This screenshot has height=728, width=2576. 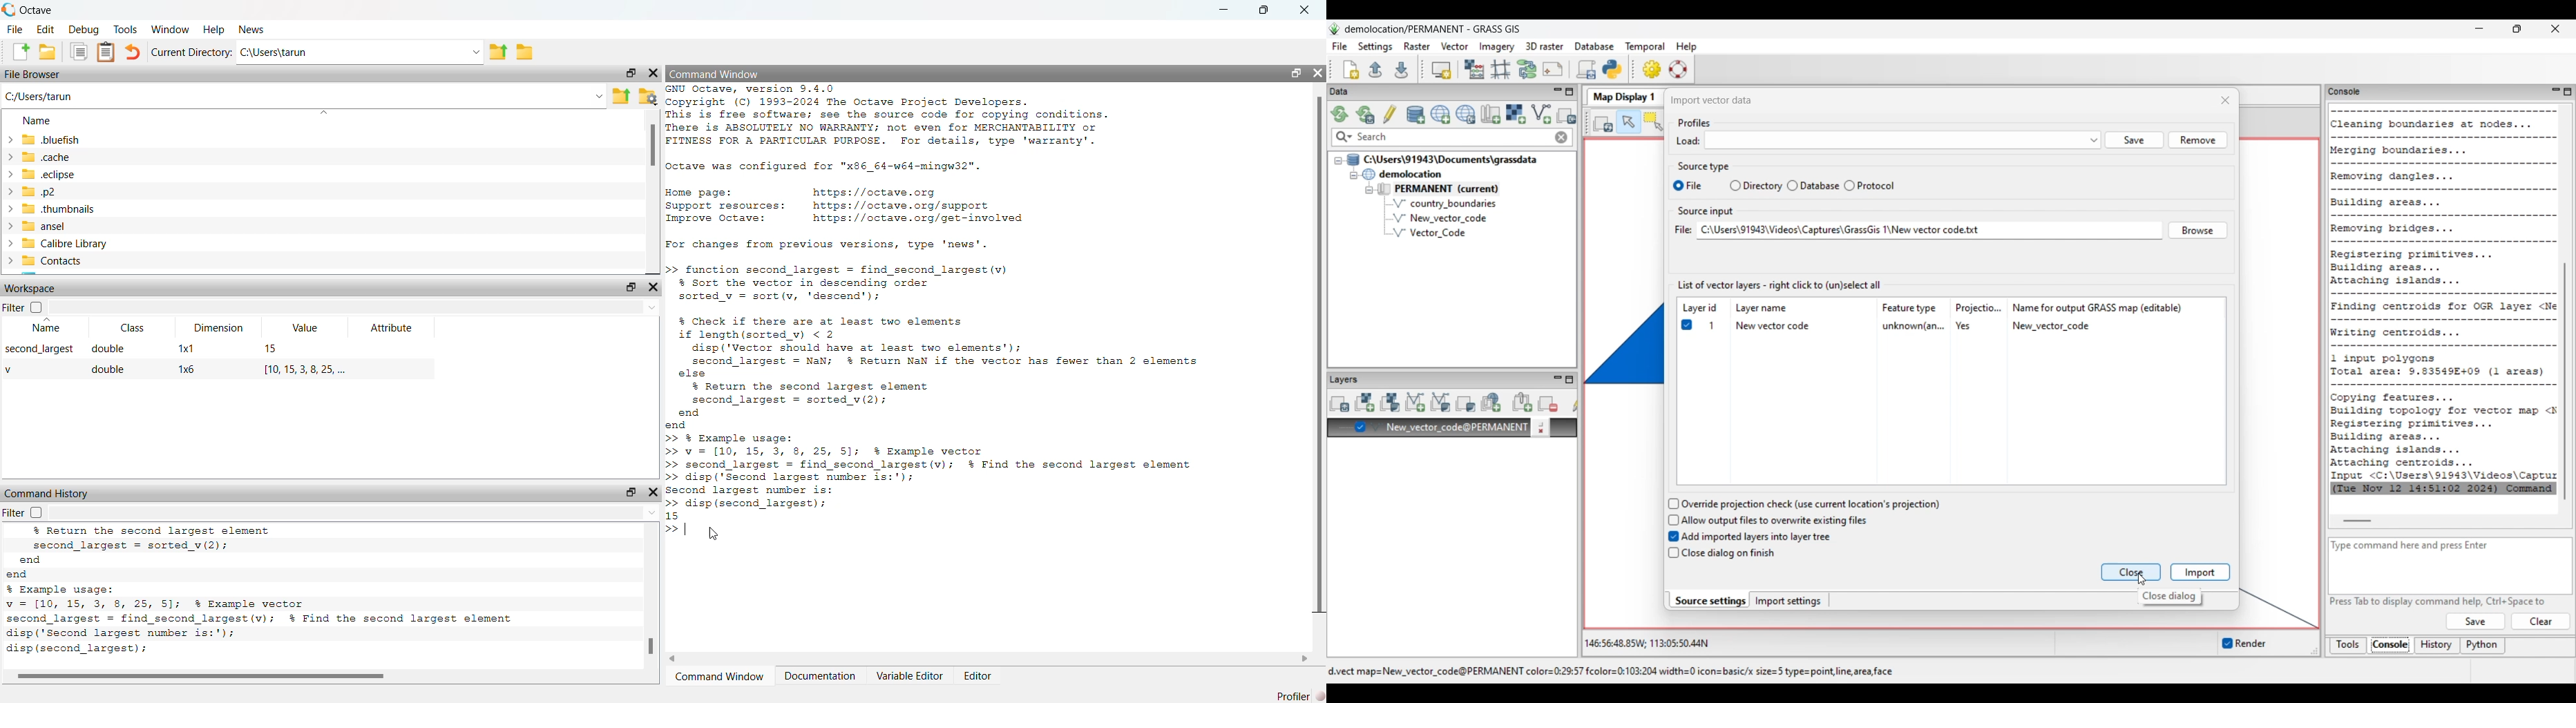 What do you see at coordinates (1561, 137) in the screenshot?
I see `Close input made to quick search` at bounding box center [1561, 137].